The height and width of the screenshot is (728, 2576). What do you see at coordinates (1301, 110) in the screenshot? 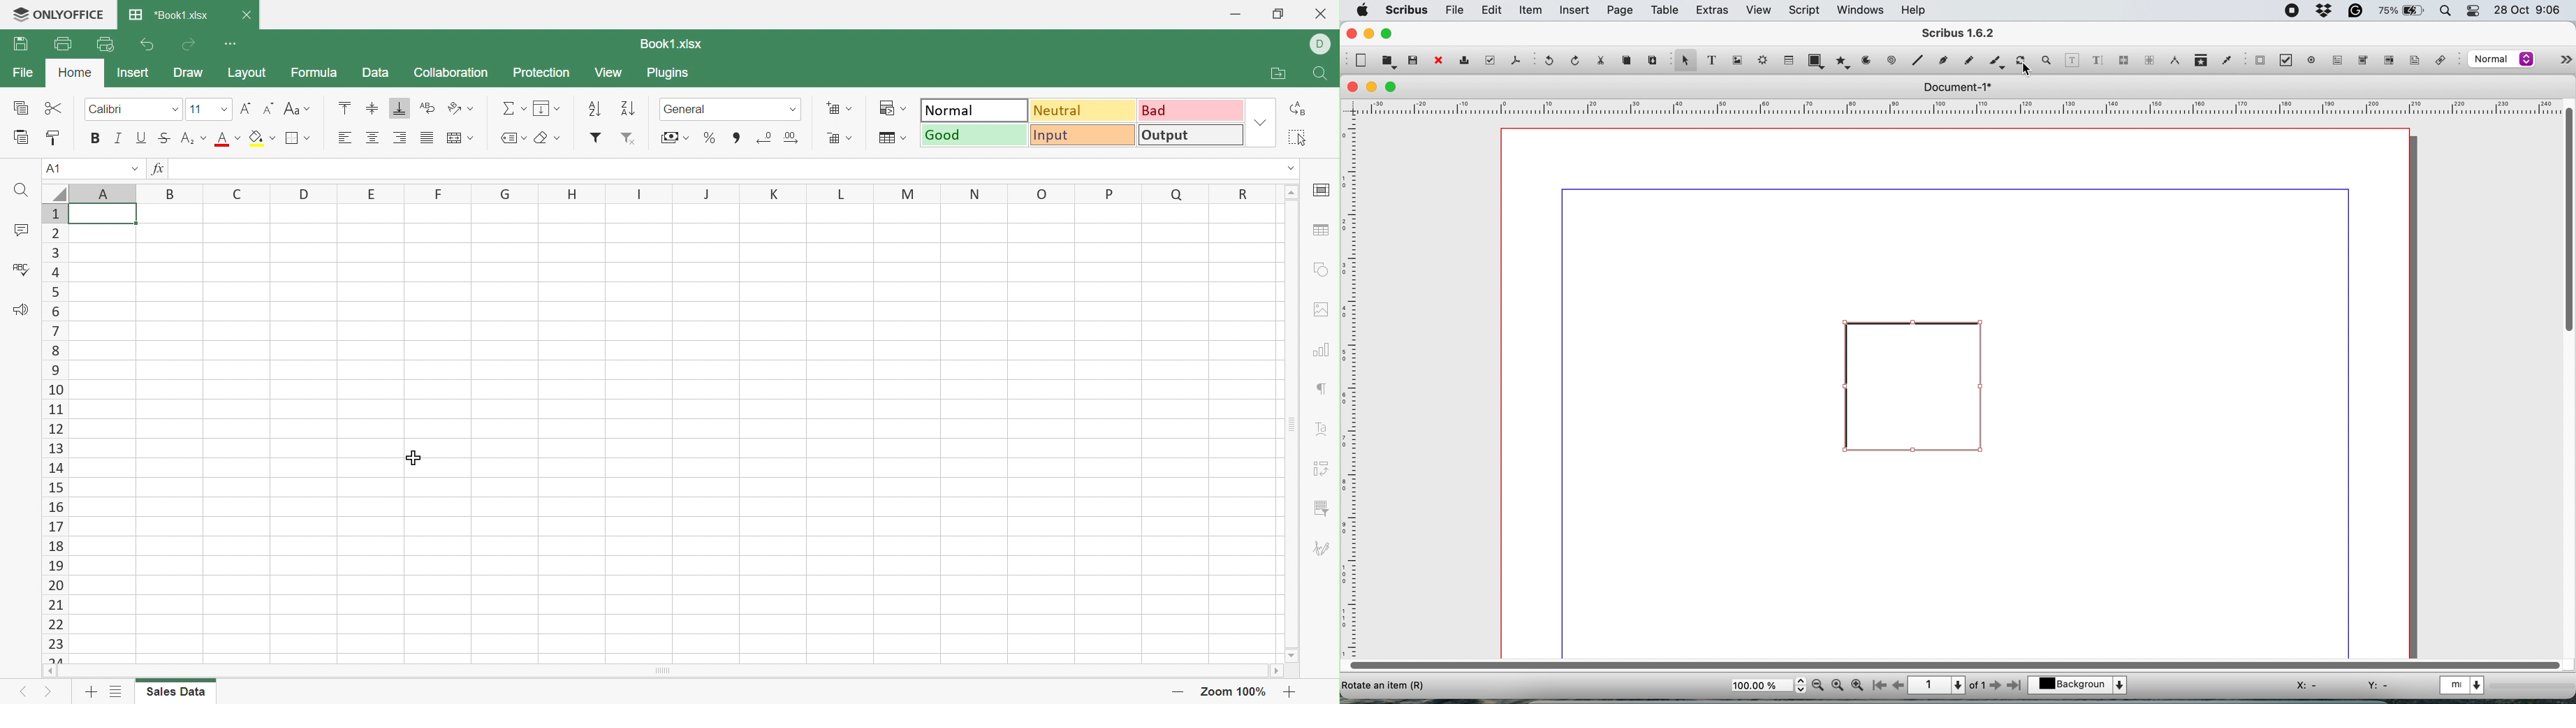
I see `Replace` at bounding box center [1301, 110].